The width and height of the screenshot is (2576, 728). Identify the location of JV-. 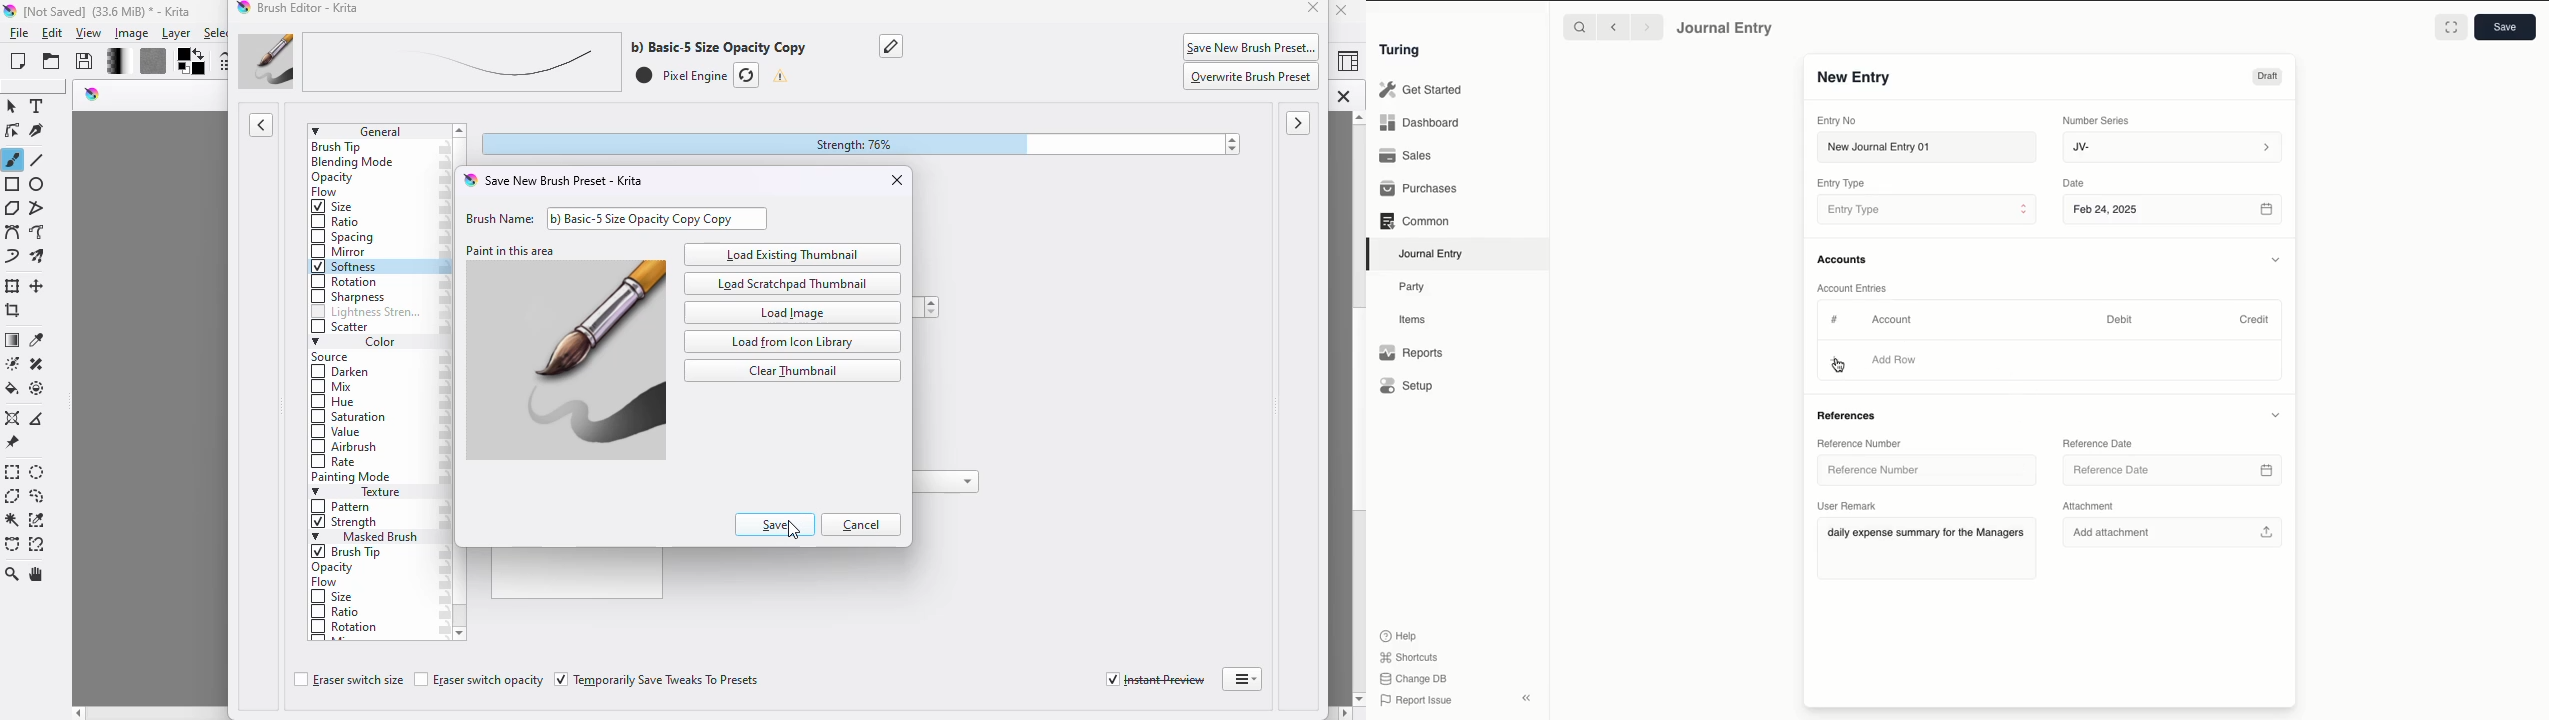
(2174, 148).